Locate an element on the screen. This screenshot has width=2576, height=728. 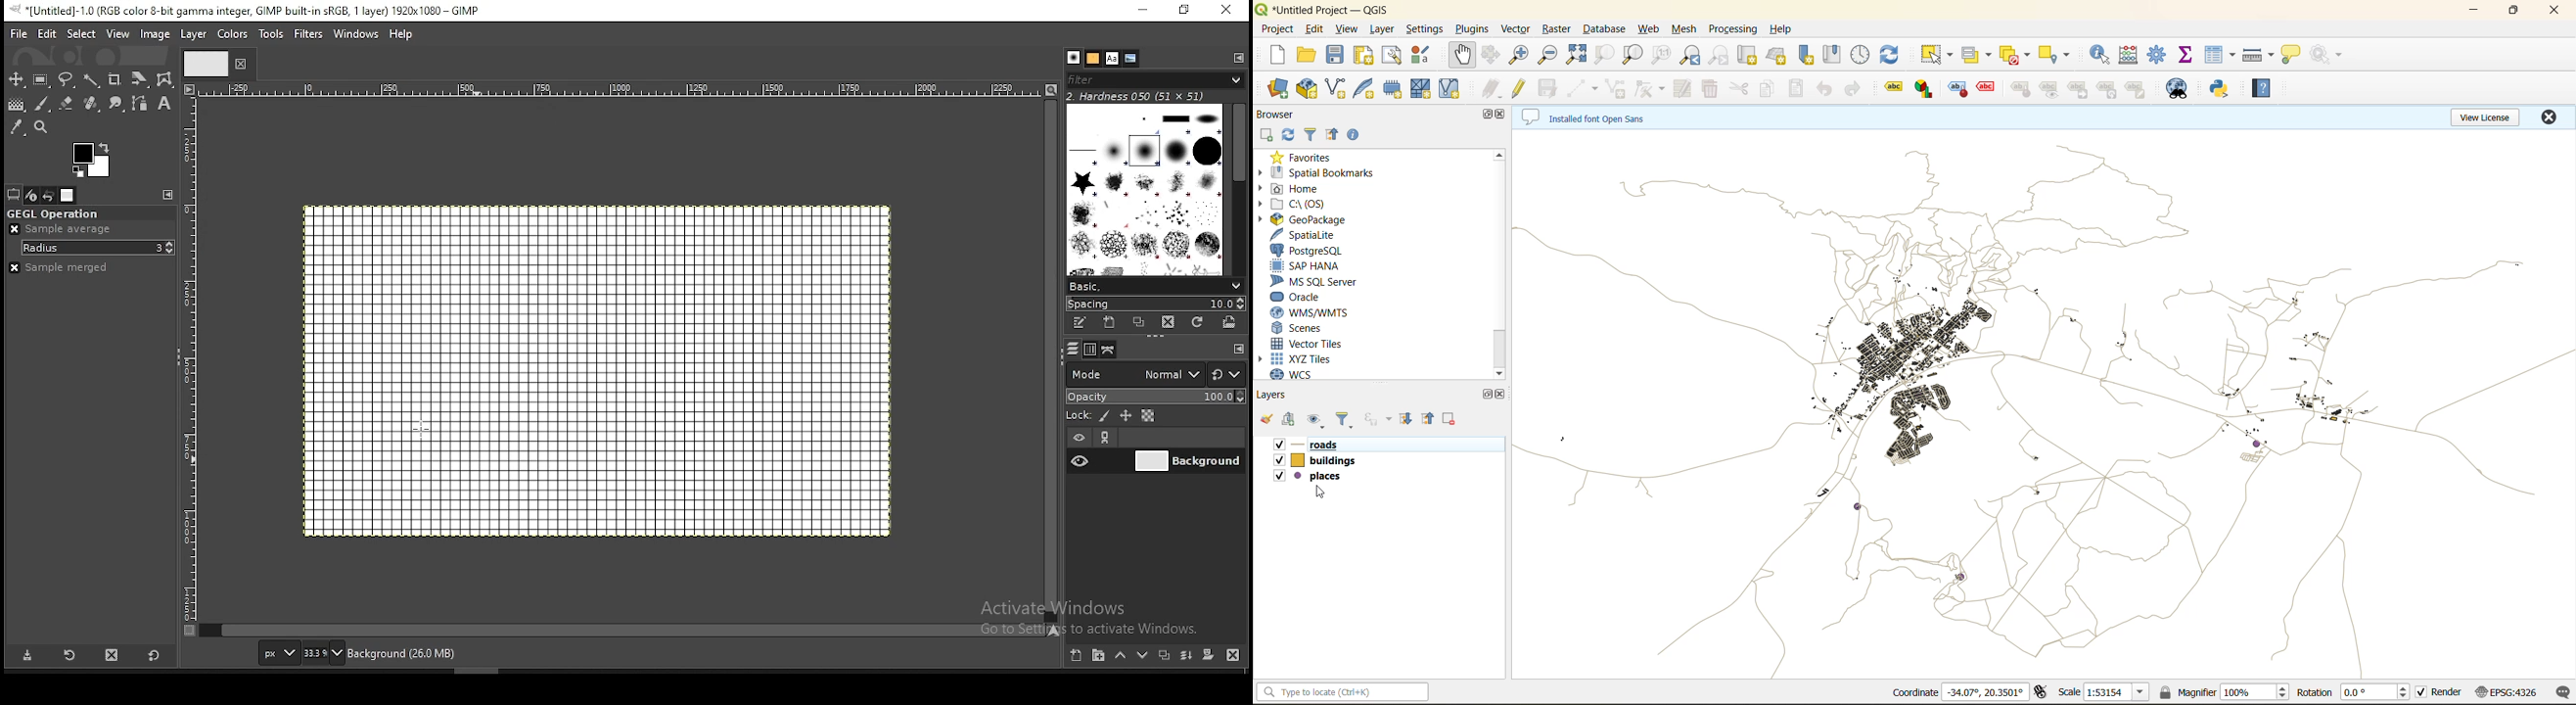
magnifier is located at coordinates (2226, 691).